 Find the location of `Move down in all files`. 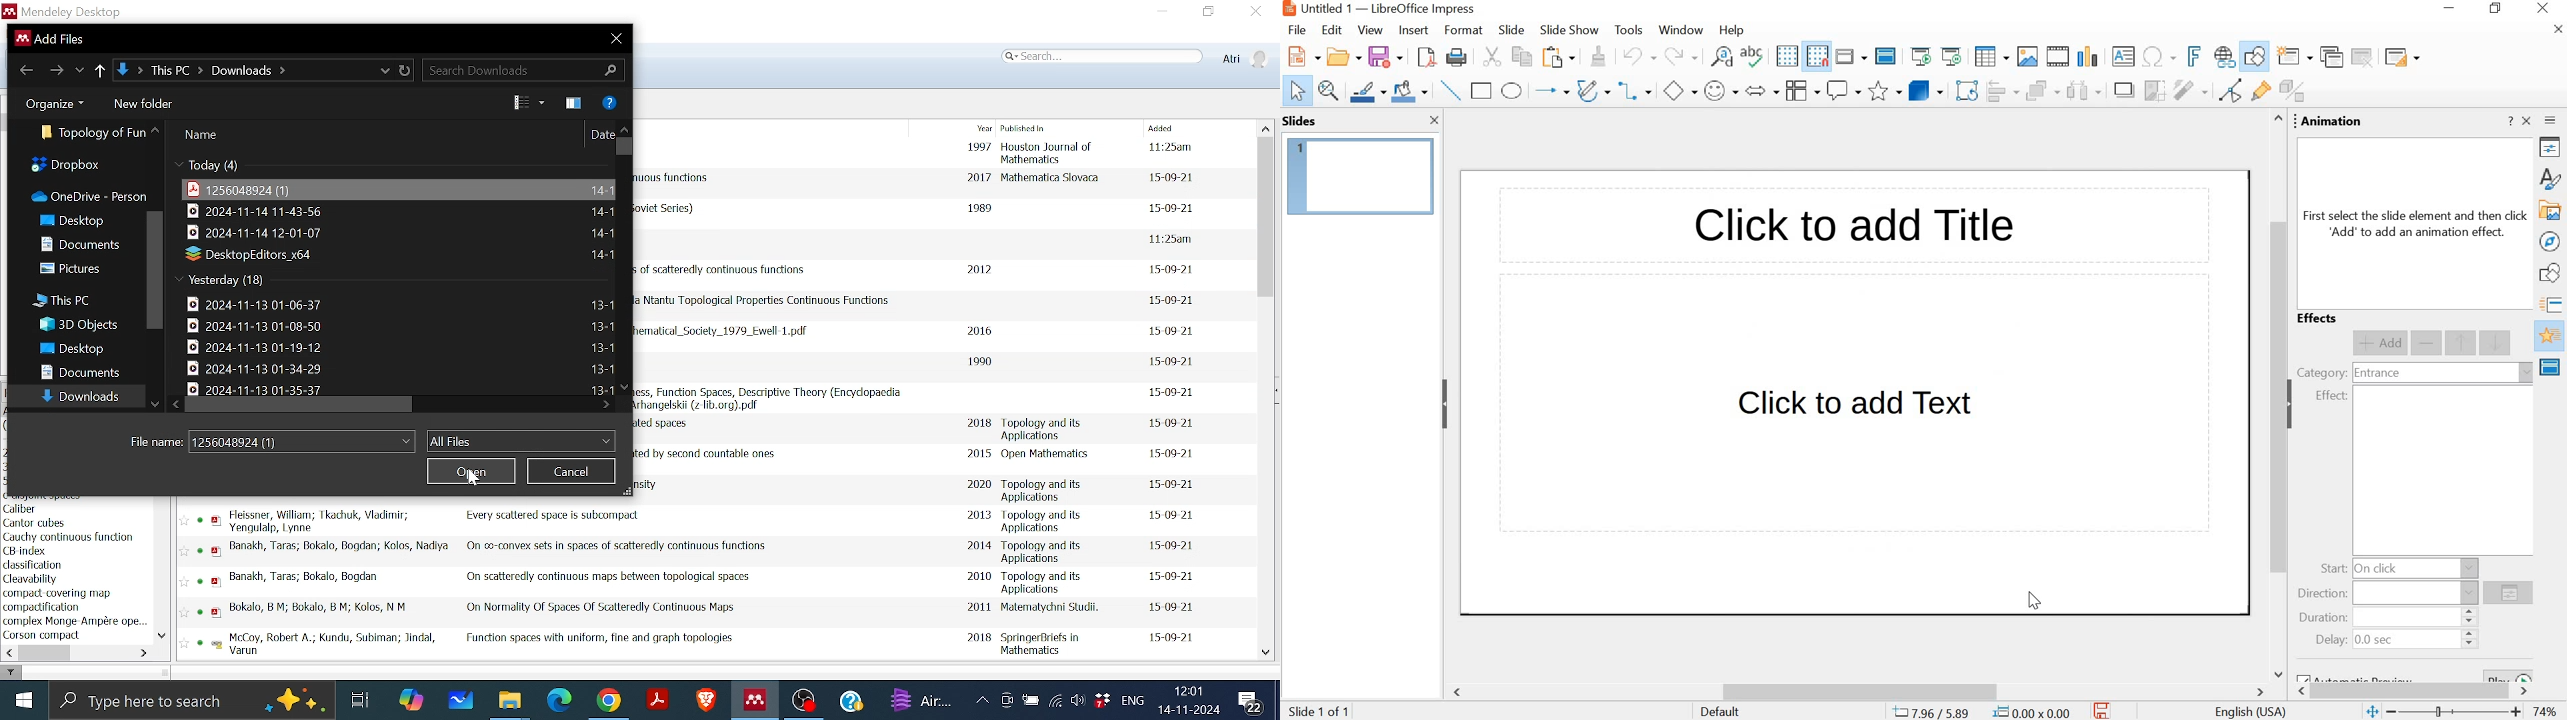

Move down in all files is located at coordinates (626, 386).